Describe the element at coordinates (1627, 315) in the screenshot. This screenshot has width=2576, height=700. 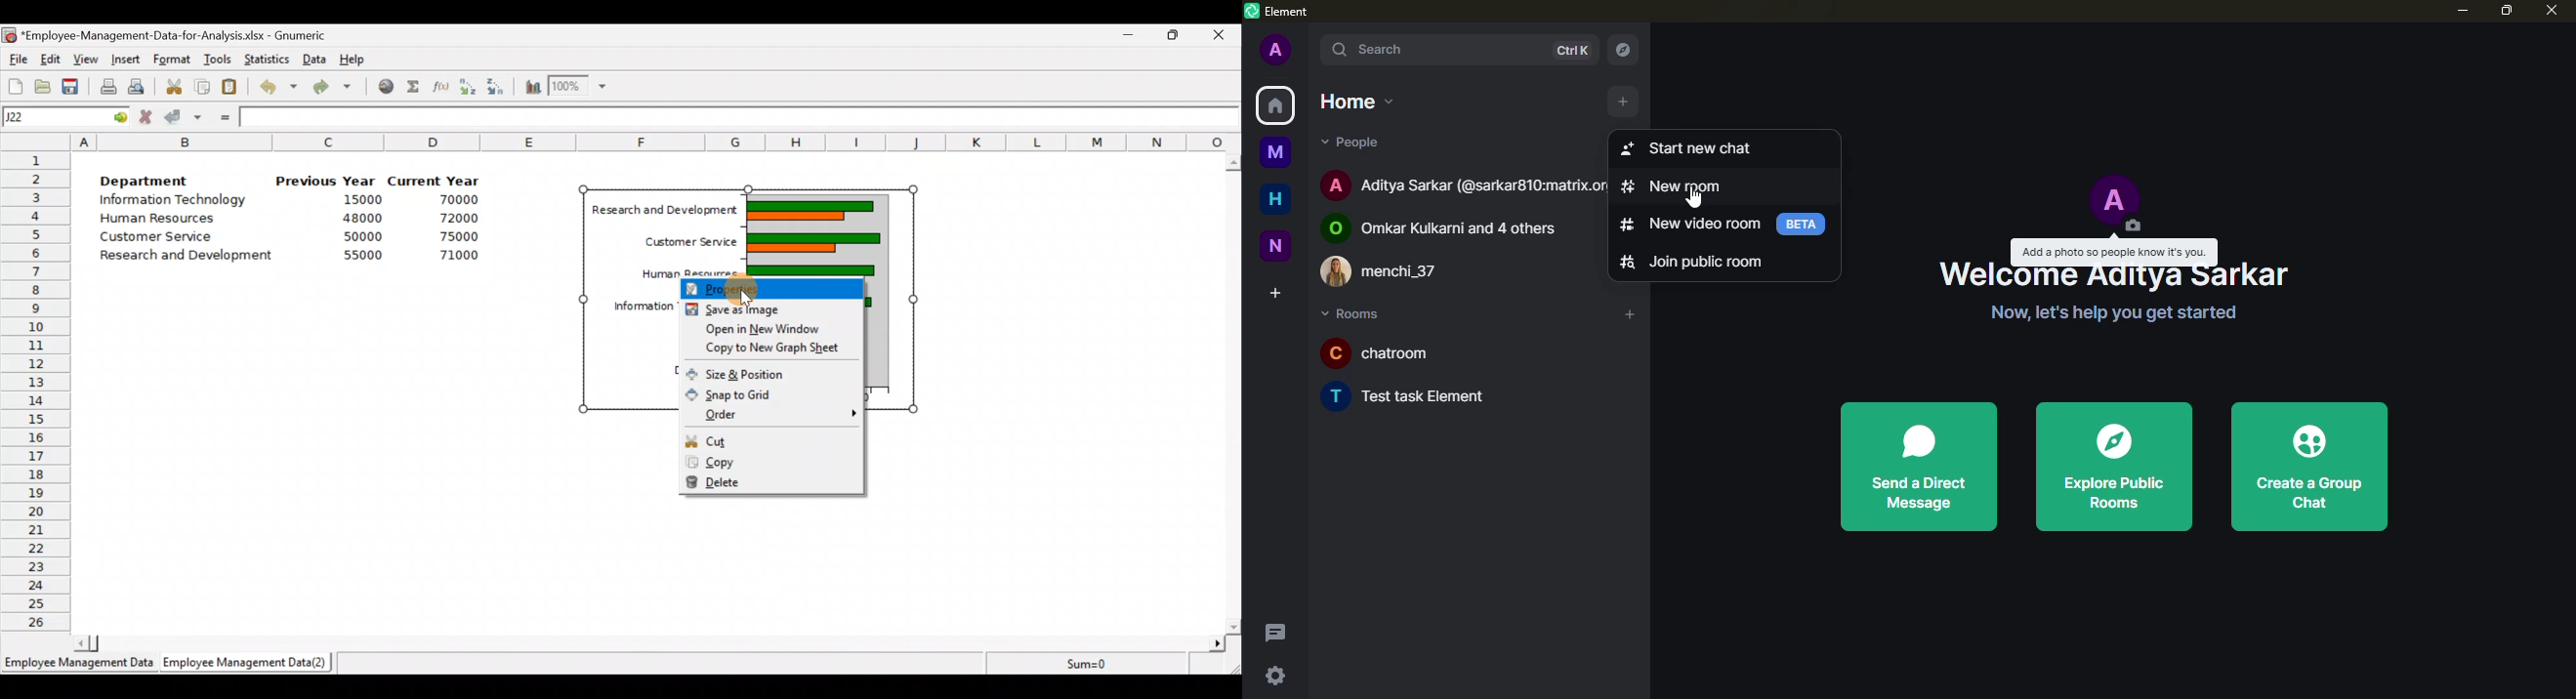
I see `add` at that location.